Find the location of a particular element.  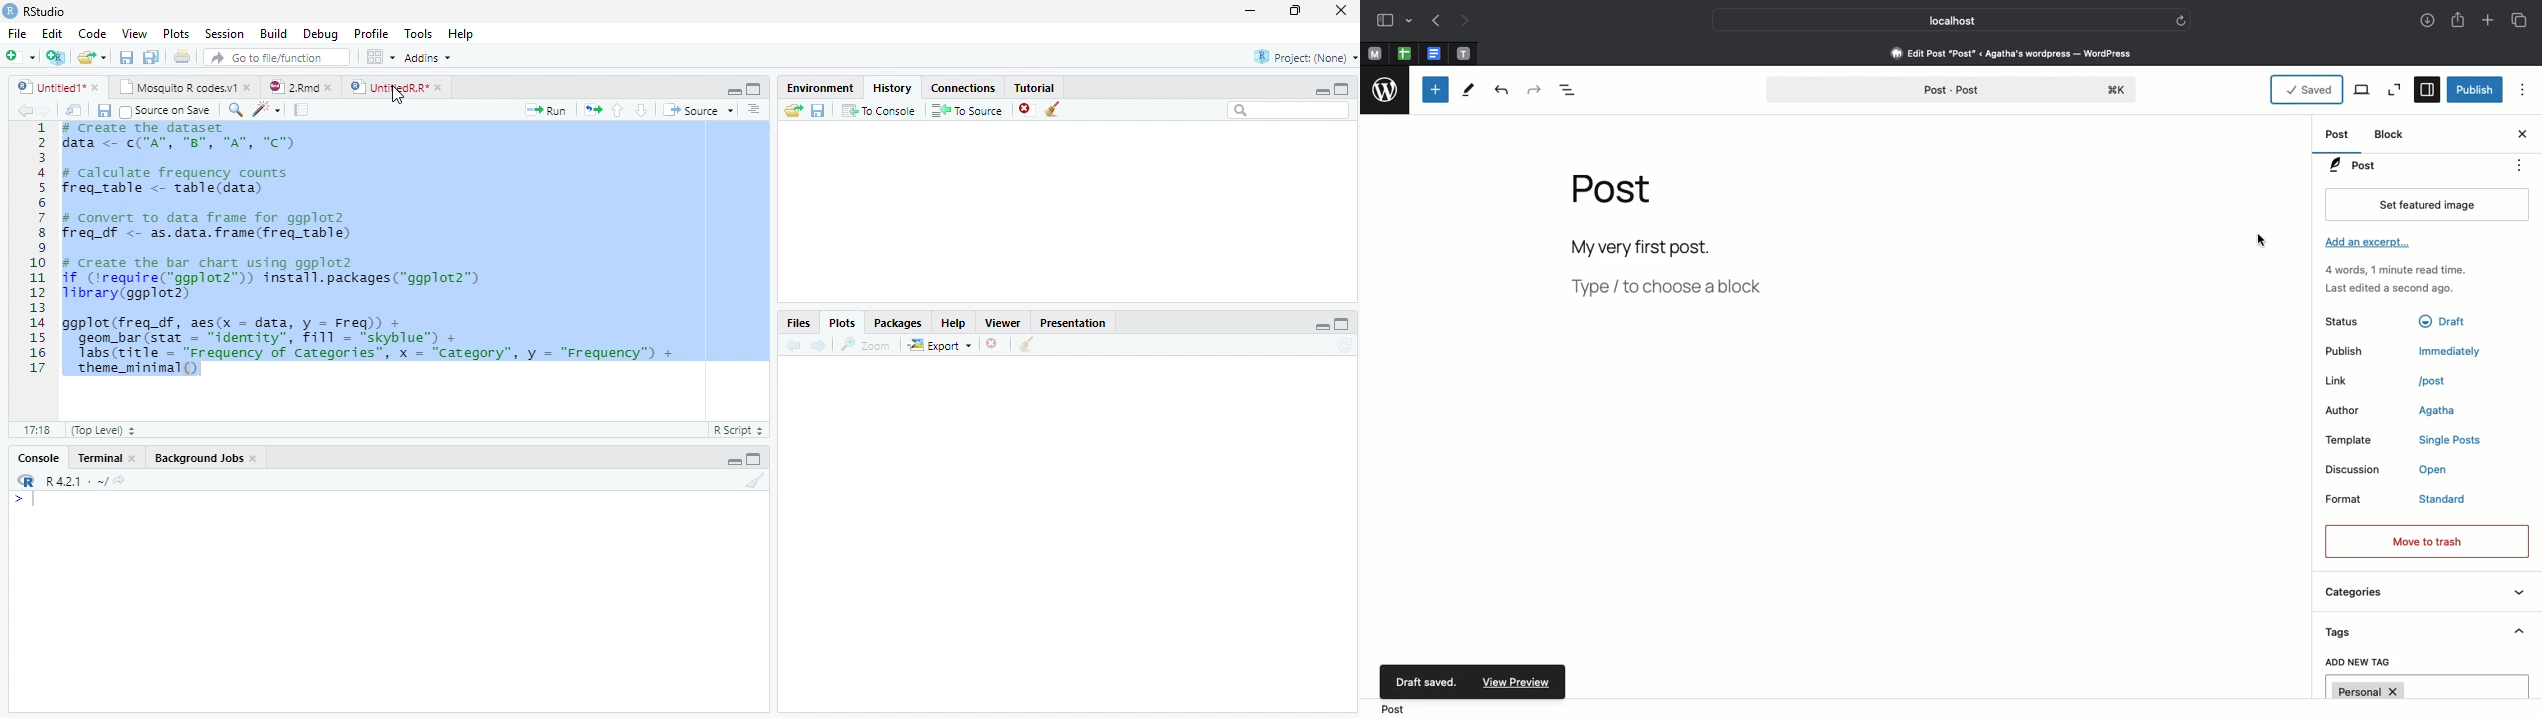

Clear Console is located at coordinates (1027, 344).